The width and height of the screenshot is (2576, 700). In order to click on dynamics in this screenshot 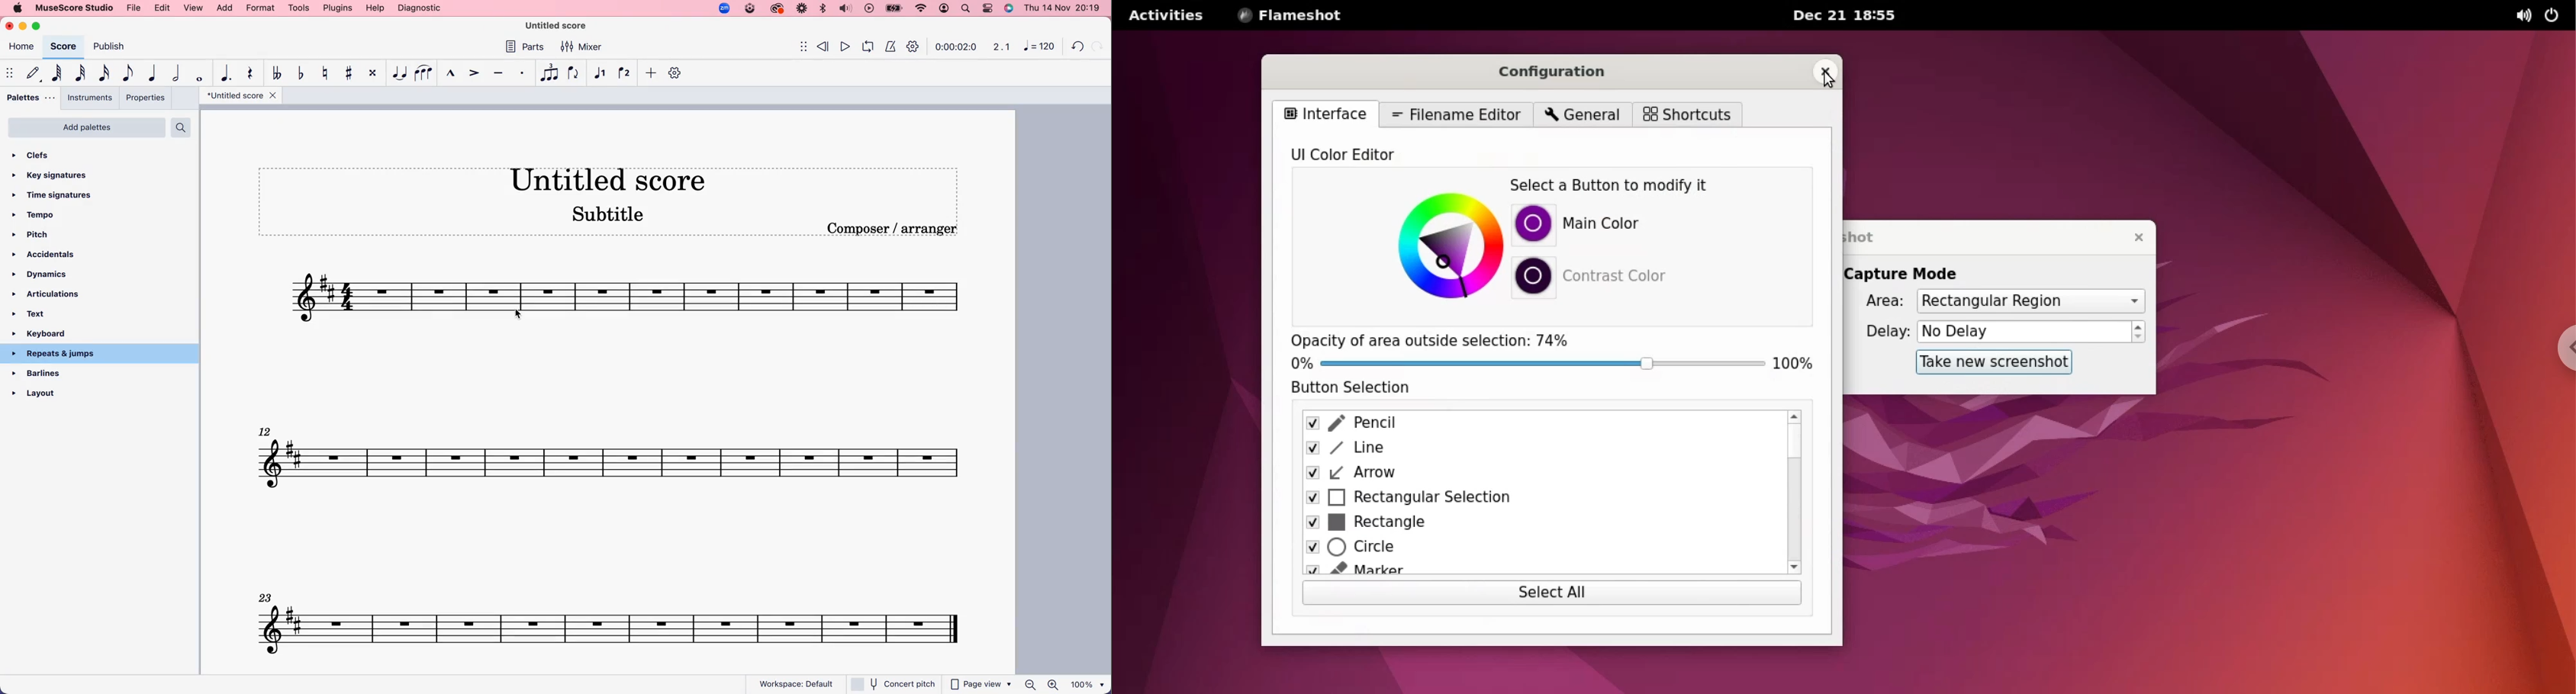, I will do `click(47, 275)`.